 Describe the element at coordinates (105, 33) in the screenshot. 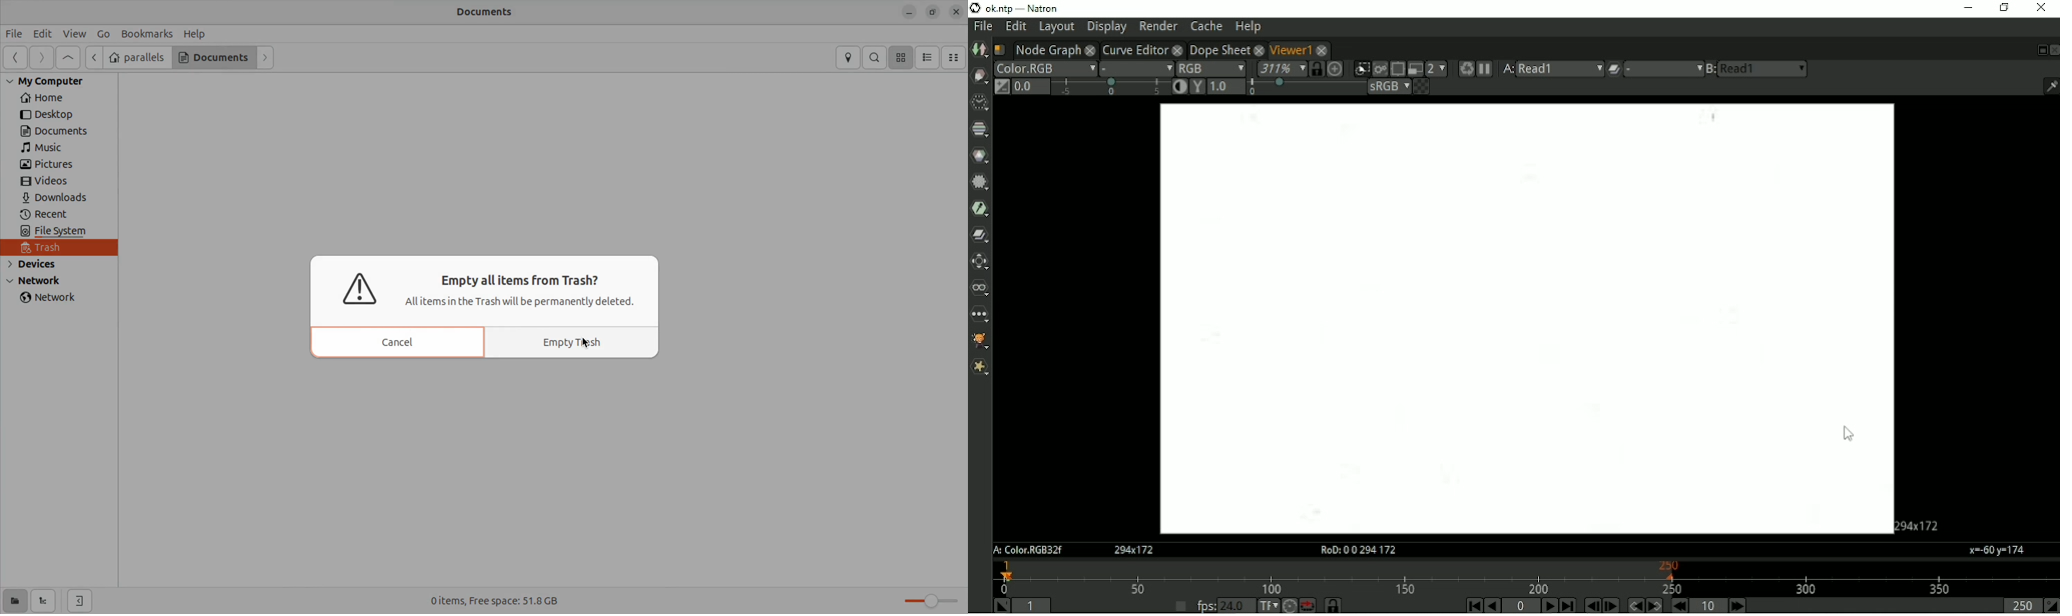

I see `Go` at that location.